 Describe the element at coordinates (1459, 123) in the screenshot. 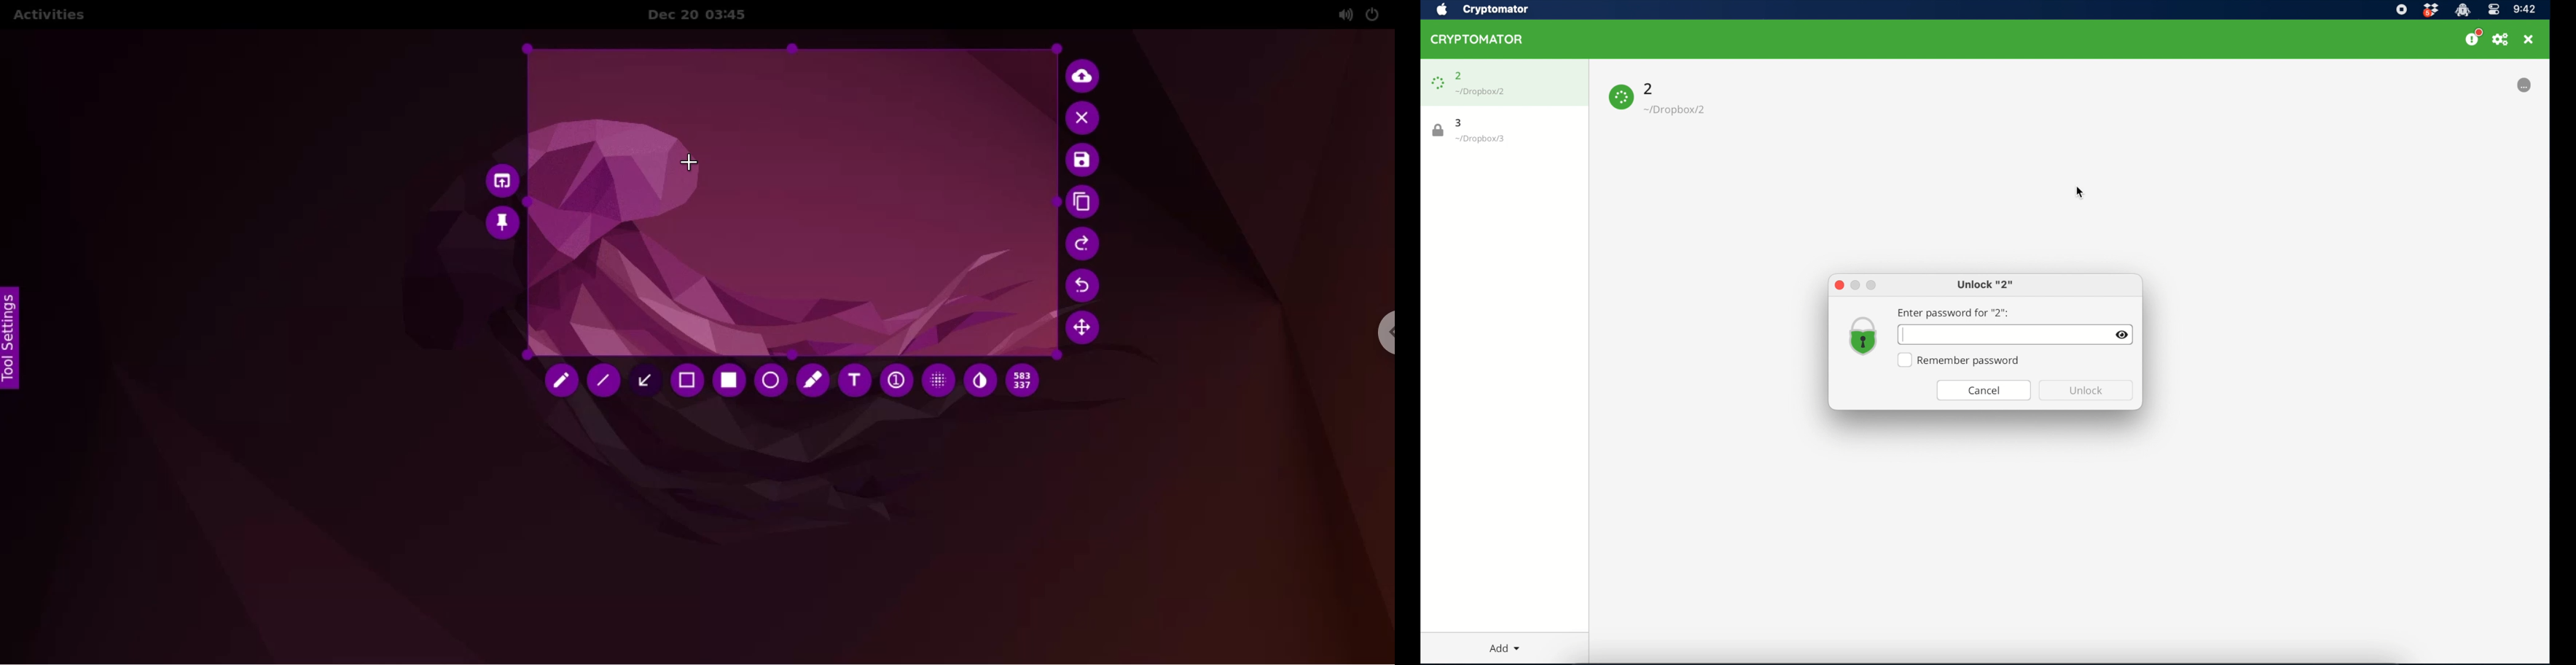

I see `3` at that location.